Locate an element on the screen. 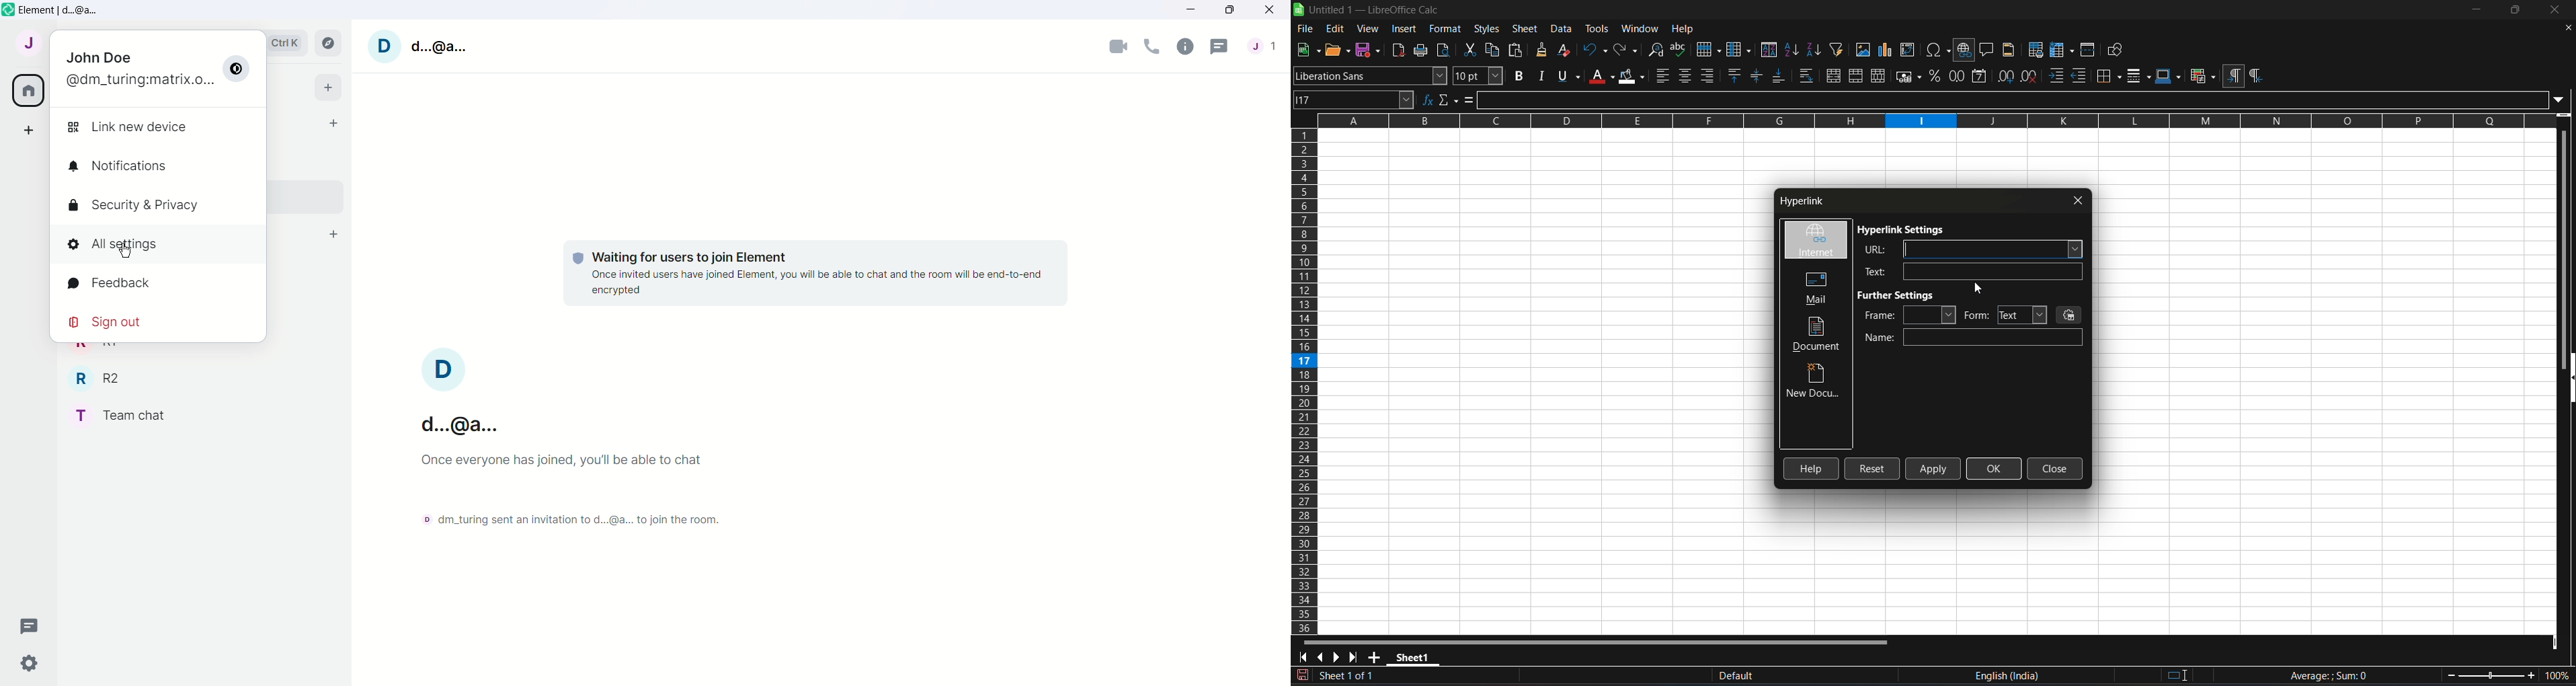 This screenshot has height=700, width=2576. export directly as pdf is located at coordinates (1400, 50).